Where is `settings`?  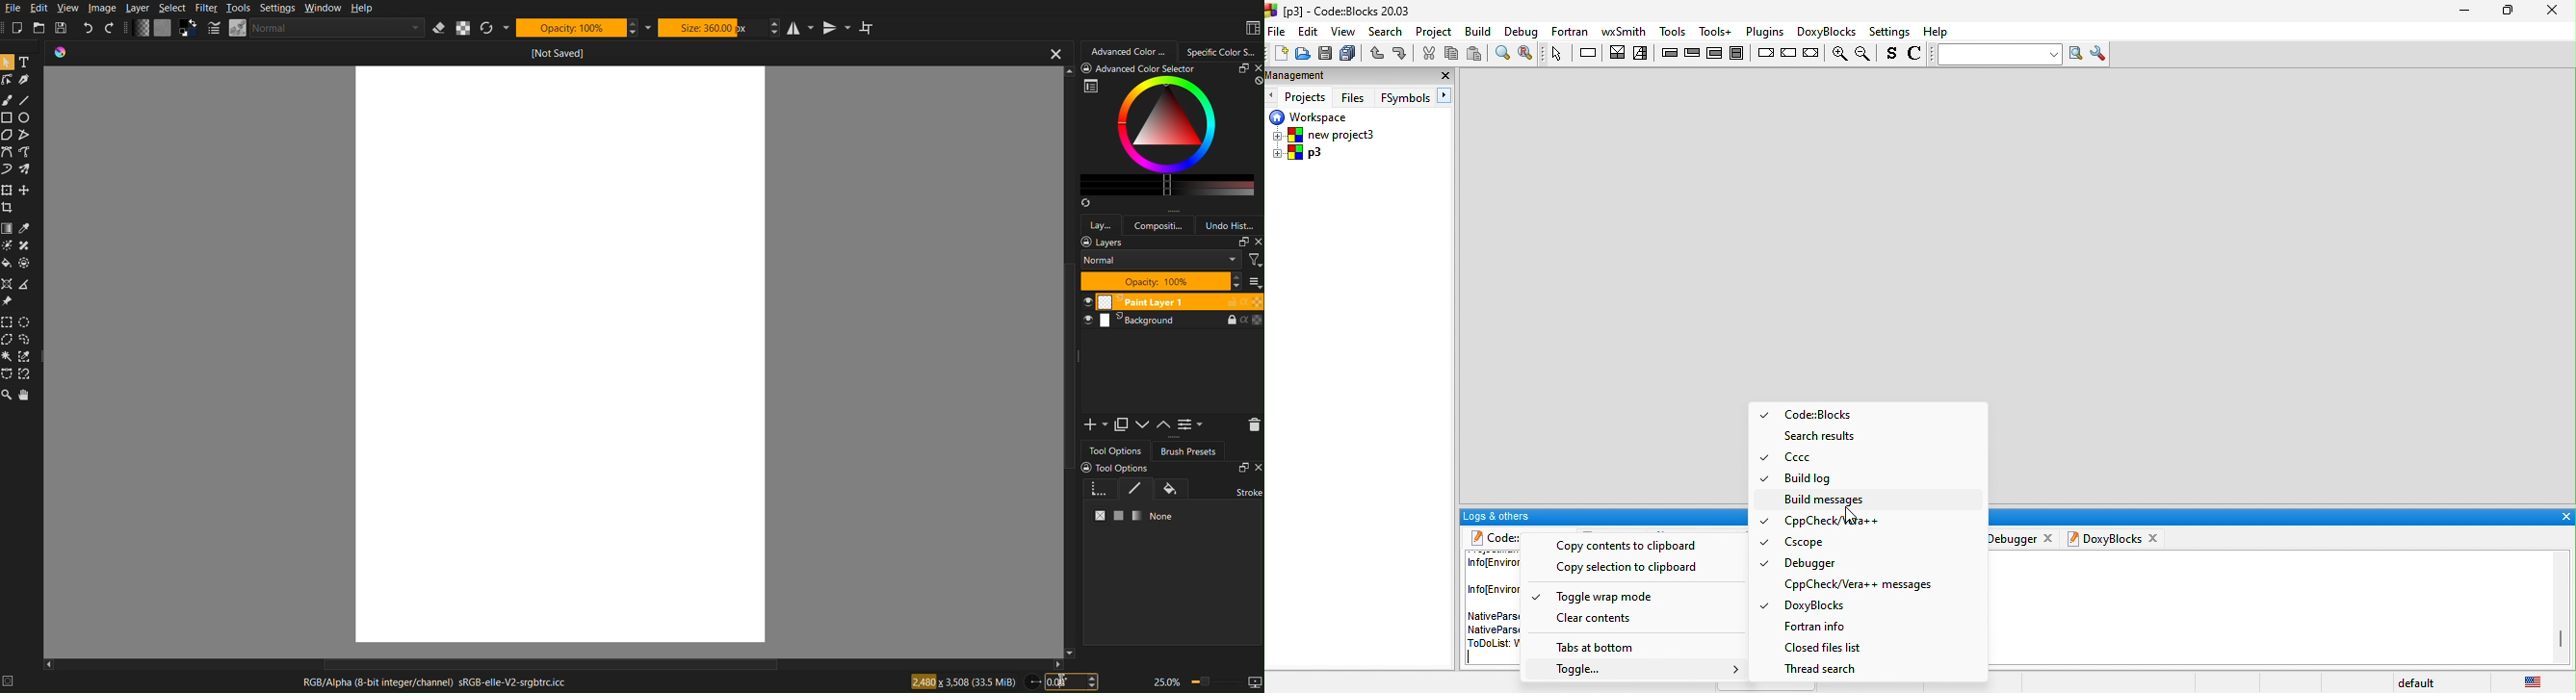
settings is located at coordinates (1890, 33).